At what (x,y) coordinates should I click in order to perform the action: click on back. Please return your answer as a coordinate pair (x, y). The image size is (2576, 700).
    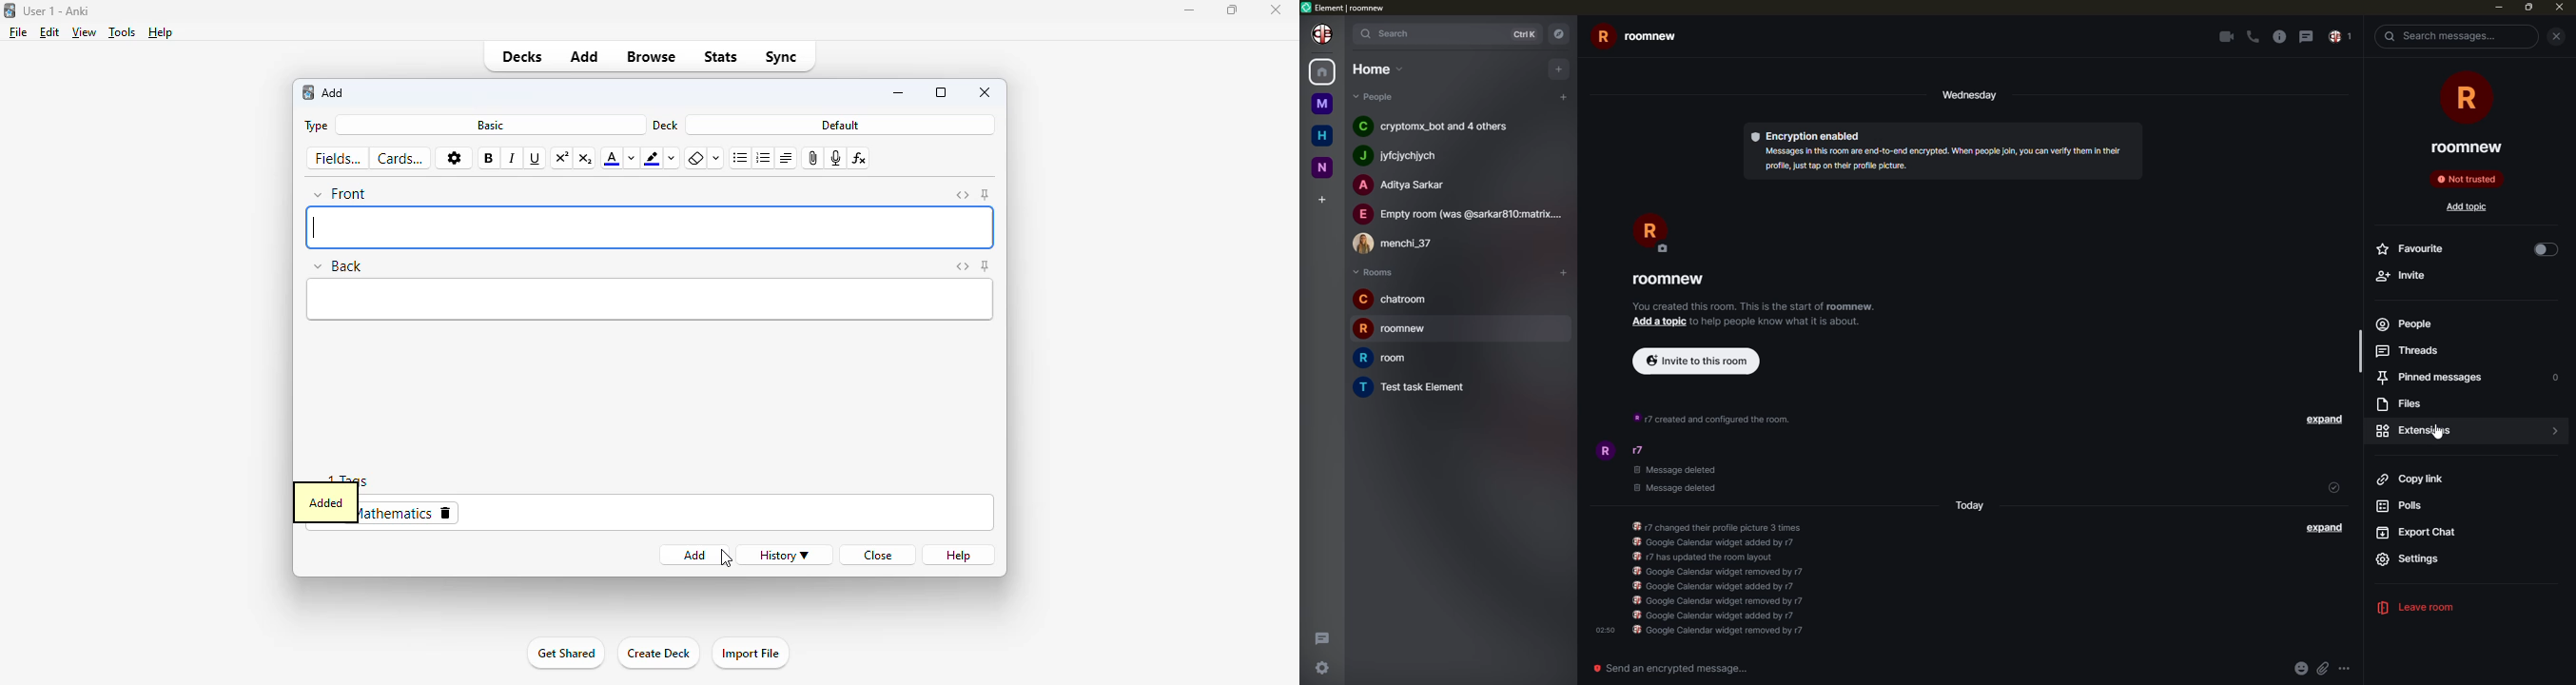
    Looking at the image, I should click on (651, 299).